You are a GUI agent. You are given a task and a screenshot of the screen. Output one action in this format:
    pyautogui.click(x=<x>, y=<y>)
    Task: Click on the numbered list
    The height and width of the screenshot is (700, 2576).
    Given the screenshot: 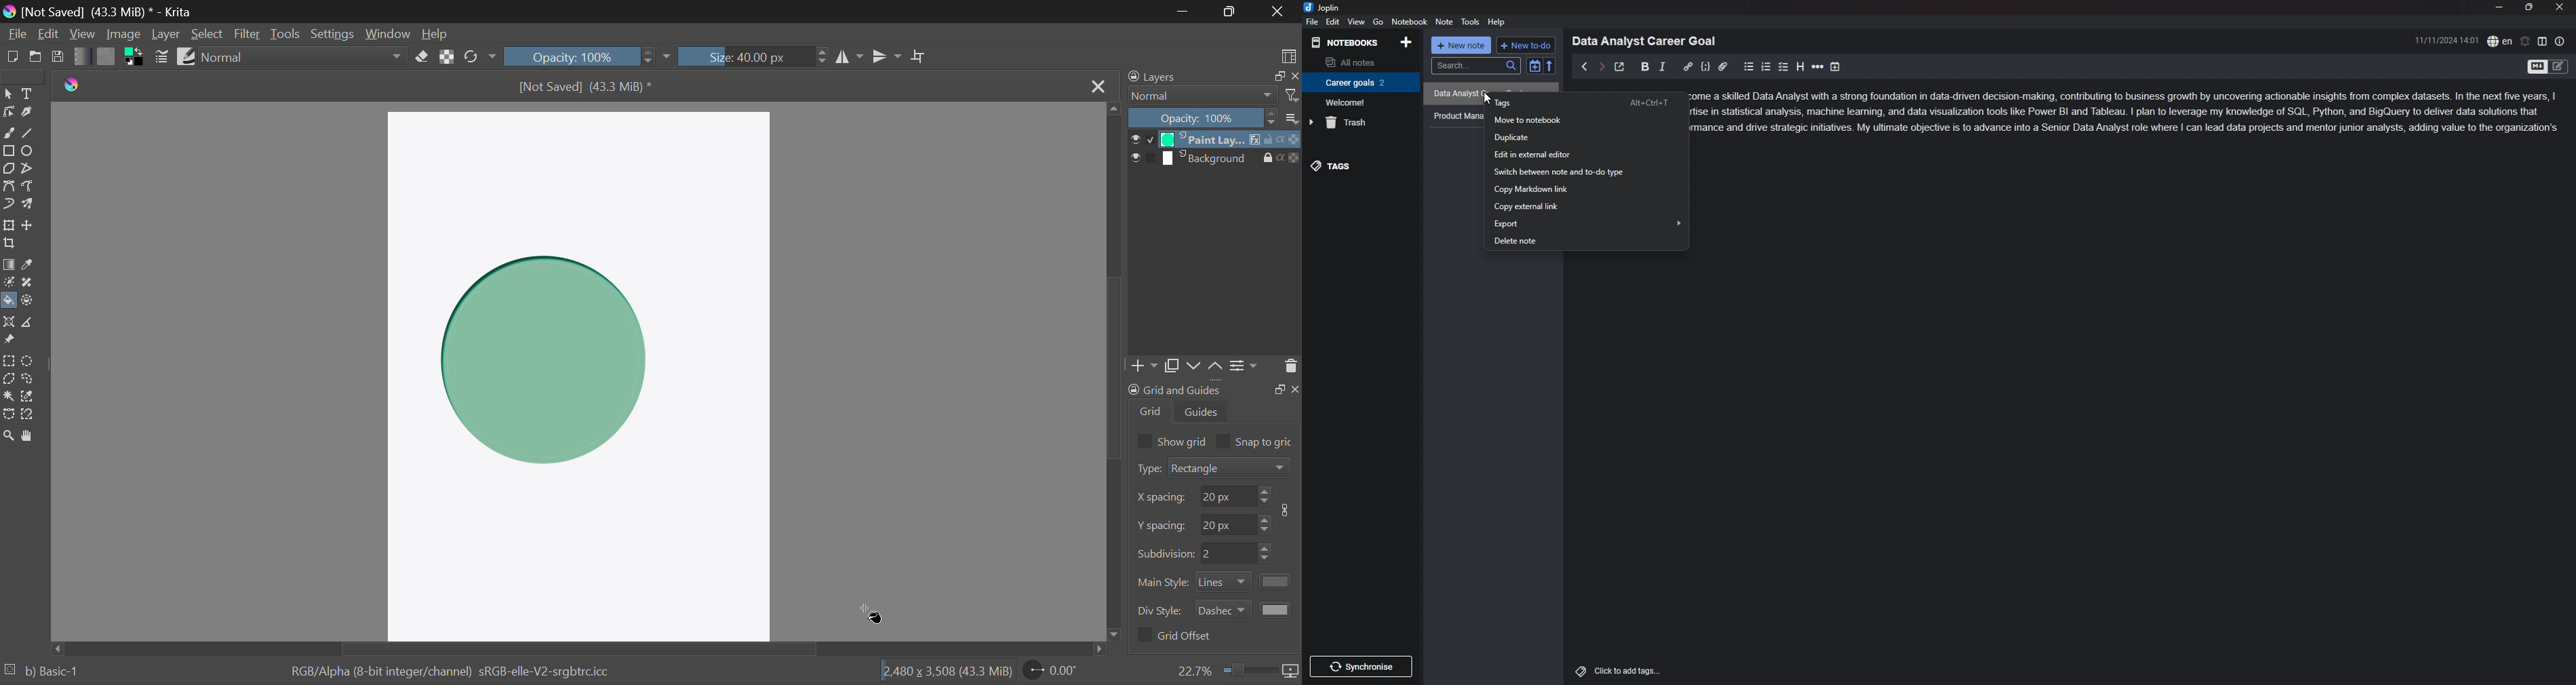 What is the action you would take?
    pyautogui.click(x=1766, y=68)
    